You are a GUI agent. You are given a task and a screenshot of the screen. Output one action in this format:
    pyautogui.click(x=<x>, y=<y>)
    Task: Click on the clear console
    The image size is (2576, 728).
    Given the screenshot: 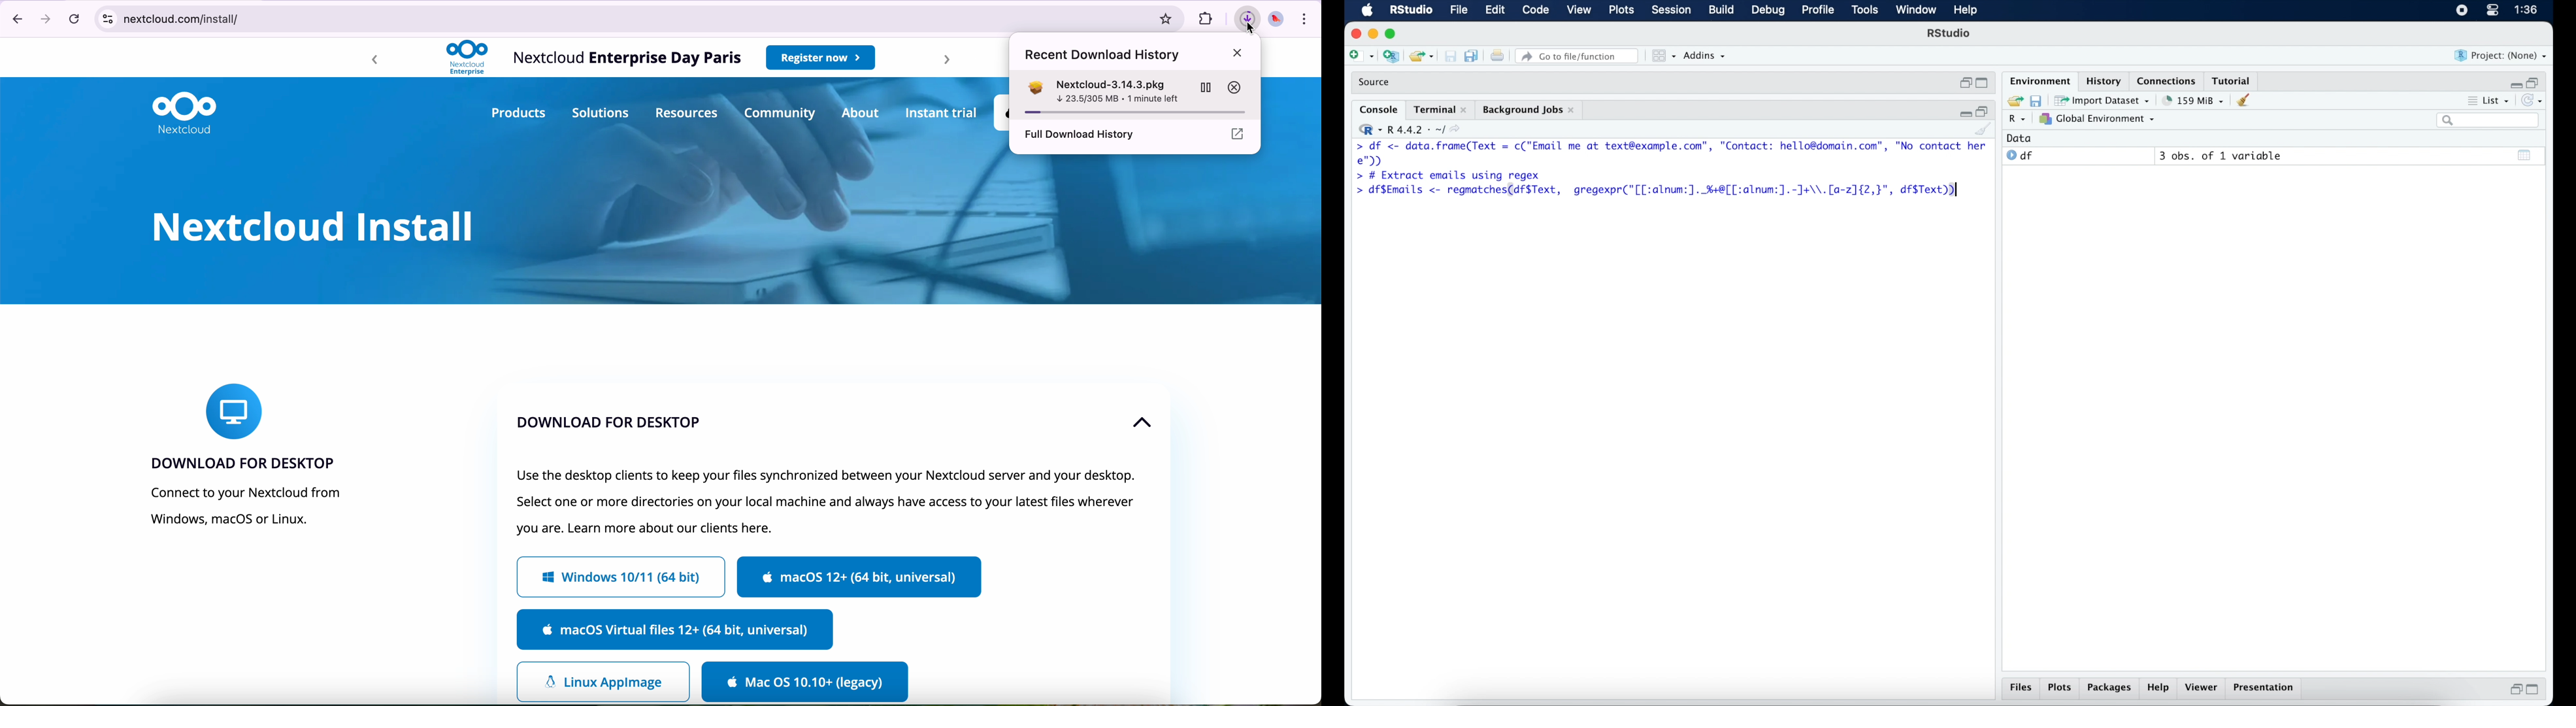 What is the action you would take?
    pyautogui.click(x=1984, y=130)
    